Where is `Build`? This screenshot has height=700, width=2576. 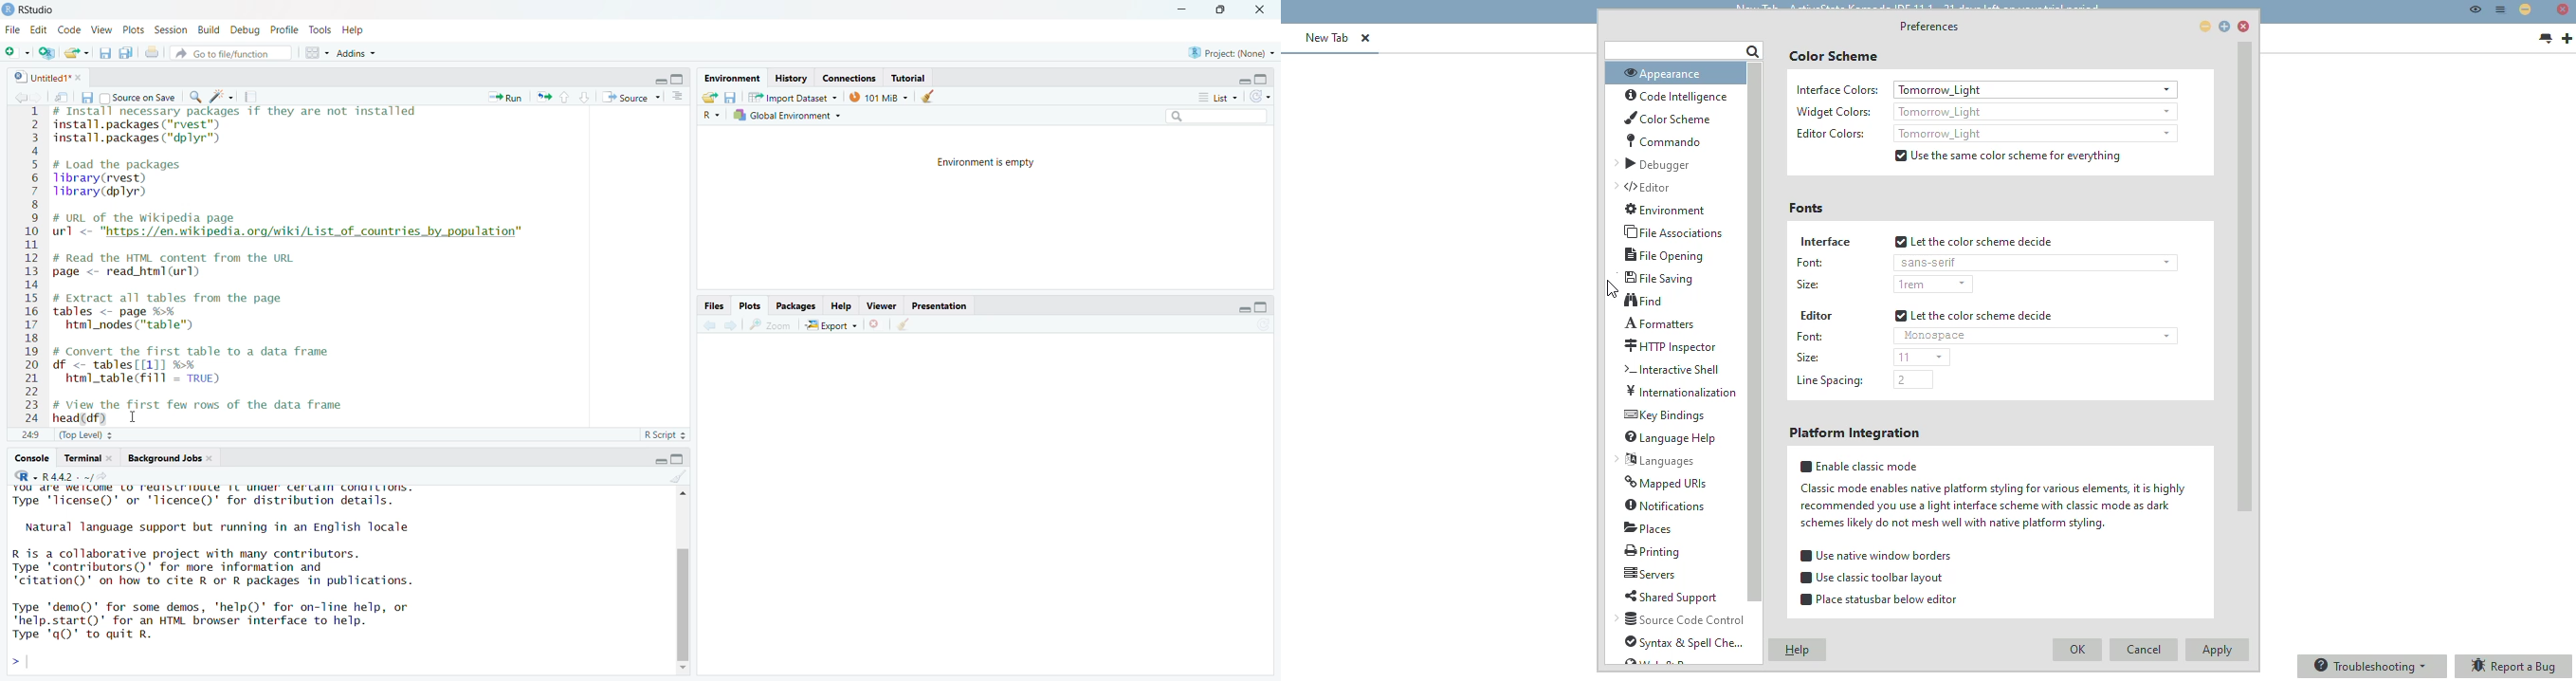
Build is located at coordinates (210, 31).